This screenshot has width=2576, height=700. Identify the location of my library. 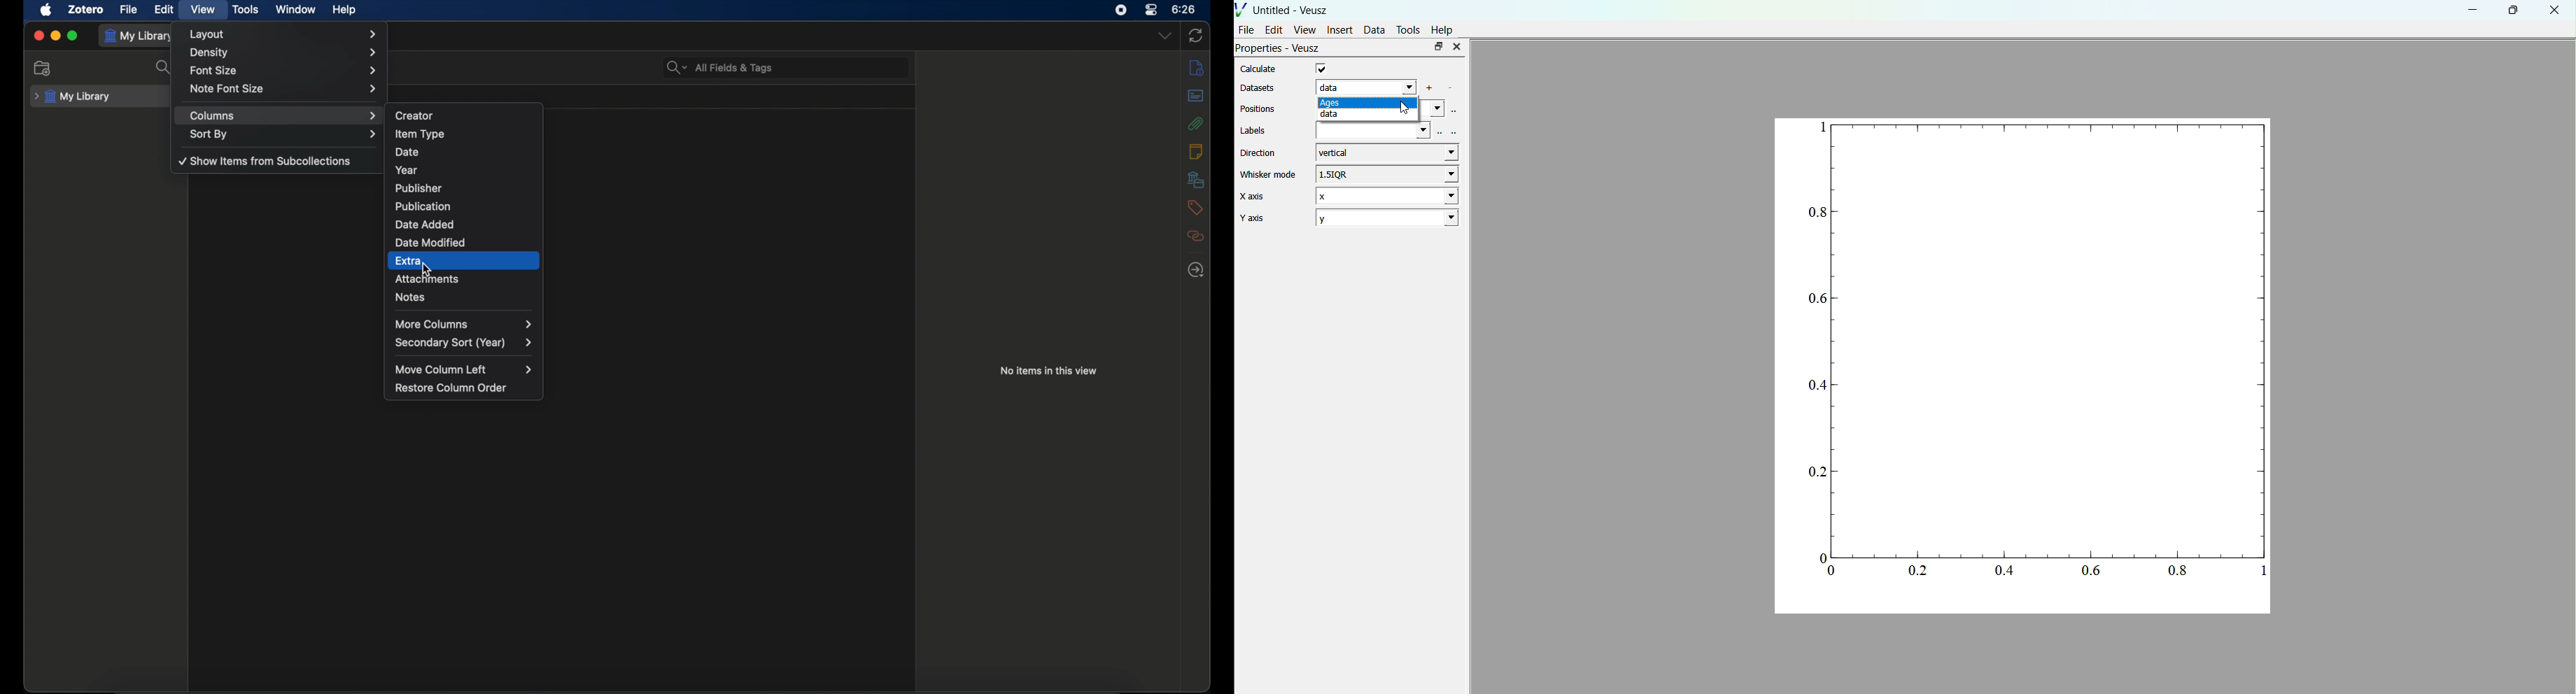
(141, 36).